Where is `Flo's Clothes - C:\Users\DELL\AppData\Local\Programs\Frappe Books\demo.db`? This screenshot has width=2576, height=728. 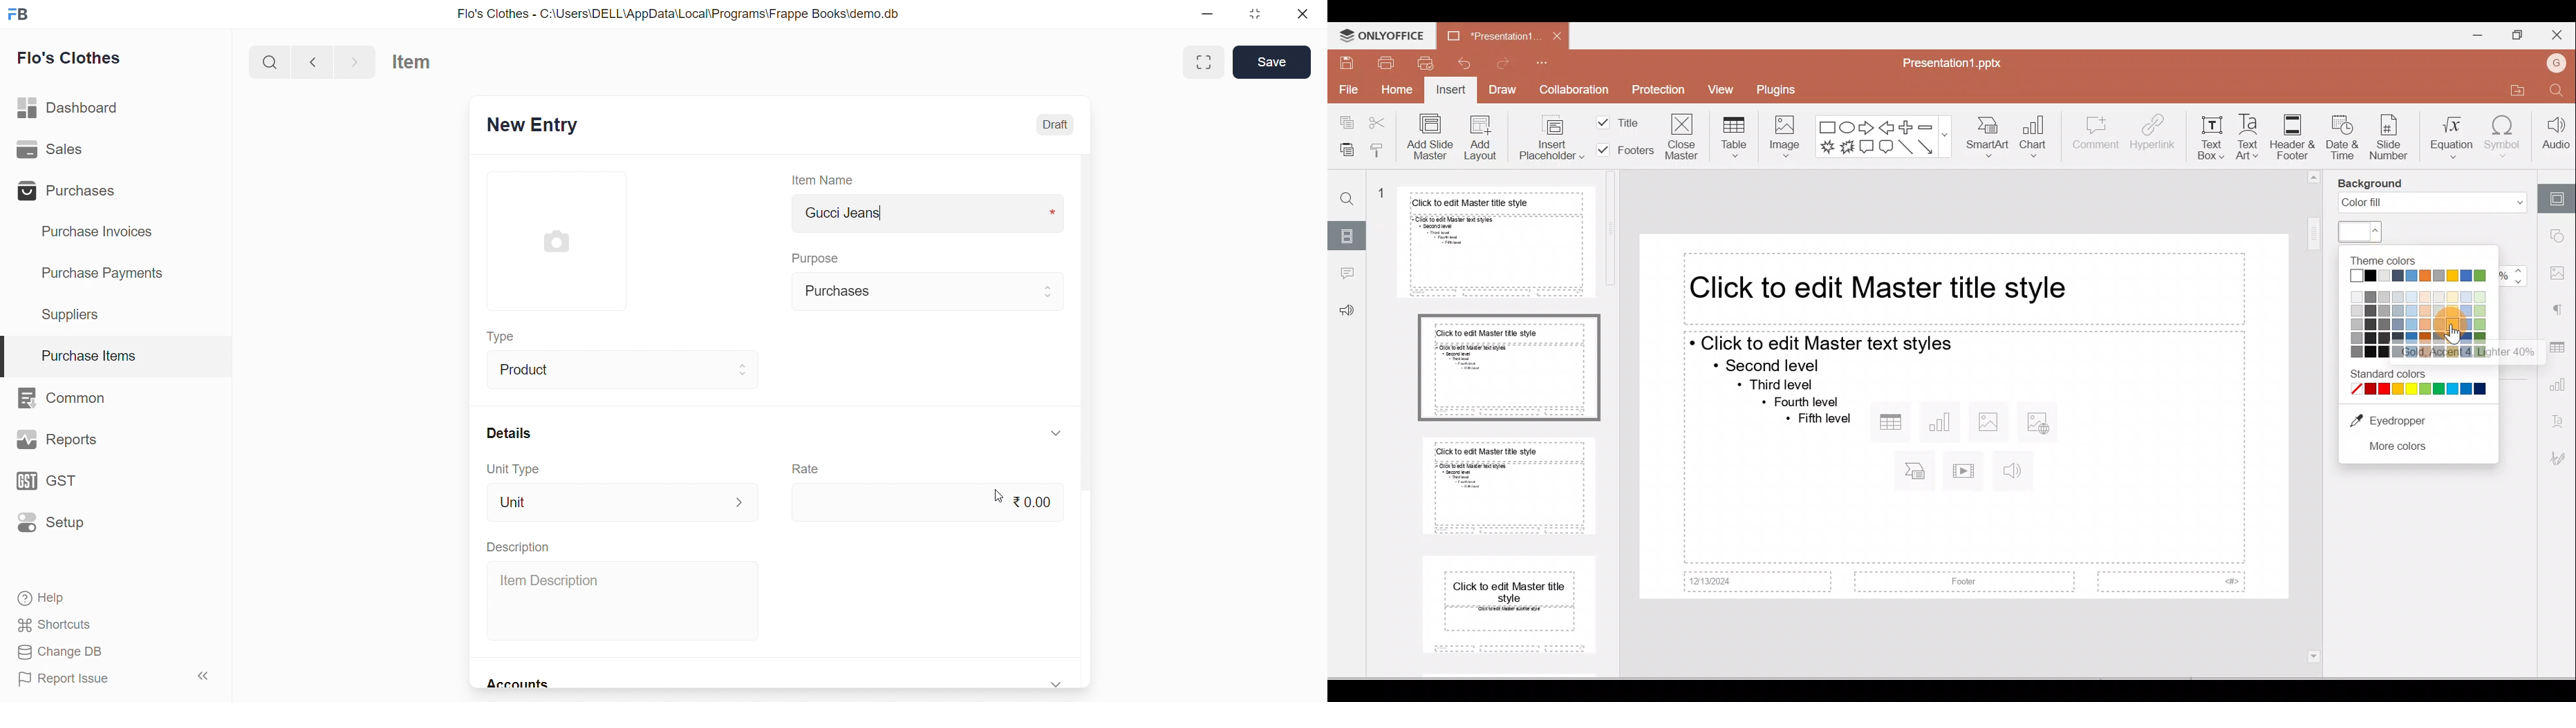
Flo's Clothes - C:\Users\DELL\AppData\Local\Programs\Frappe Books\demo.db is located at coordinates (679, 12).